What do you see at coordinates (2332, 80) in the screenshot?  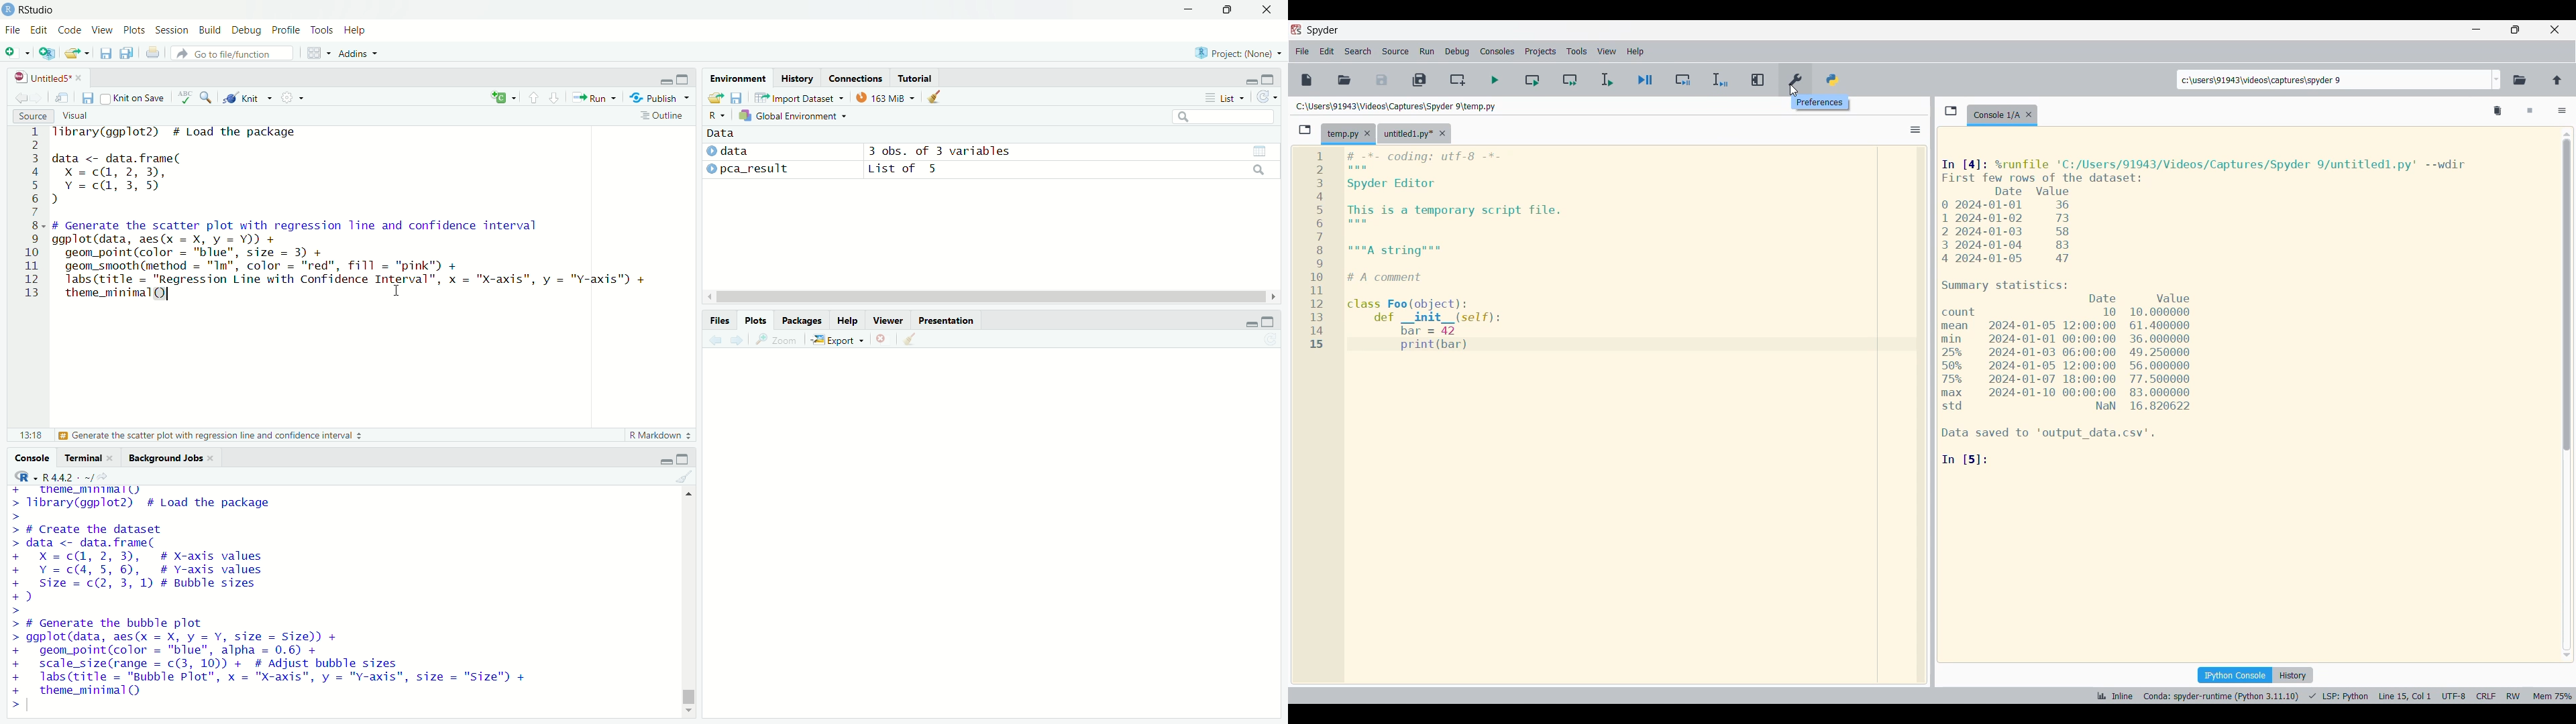 I see `Input location` at bounding box center [2332, 80].